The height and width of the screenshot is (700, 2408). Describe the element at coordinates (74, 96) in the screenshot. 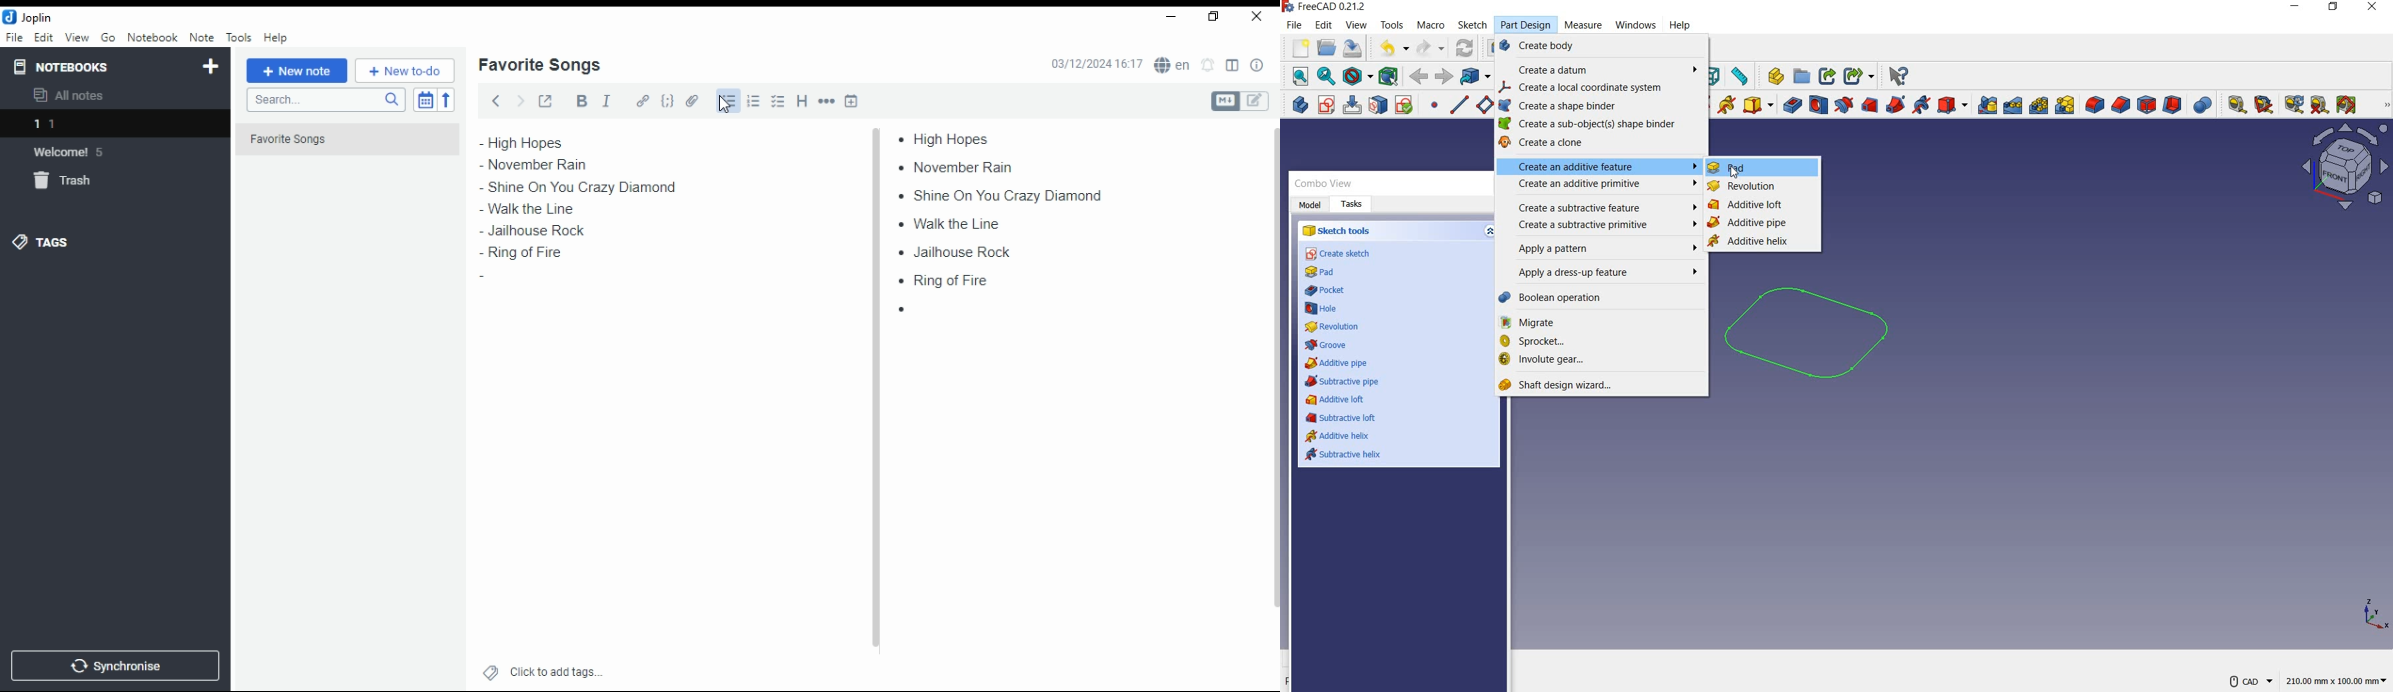

I see `all notes` at that location.